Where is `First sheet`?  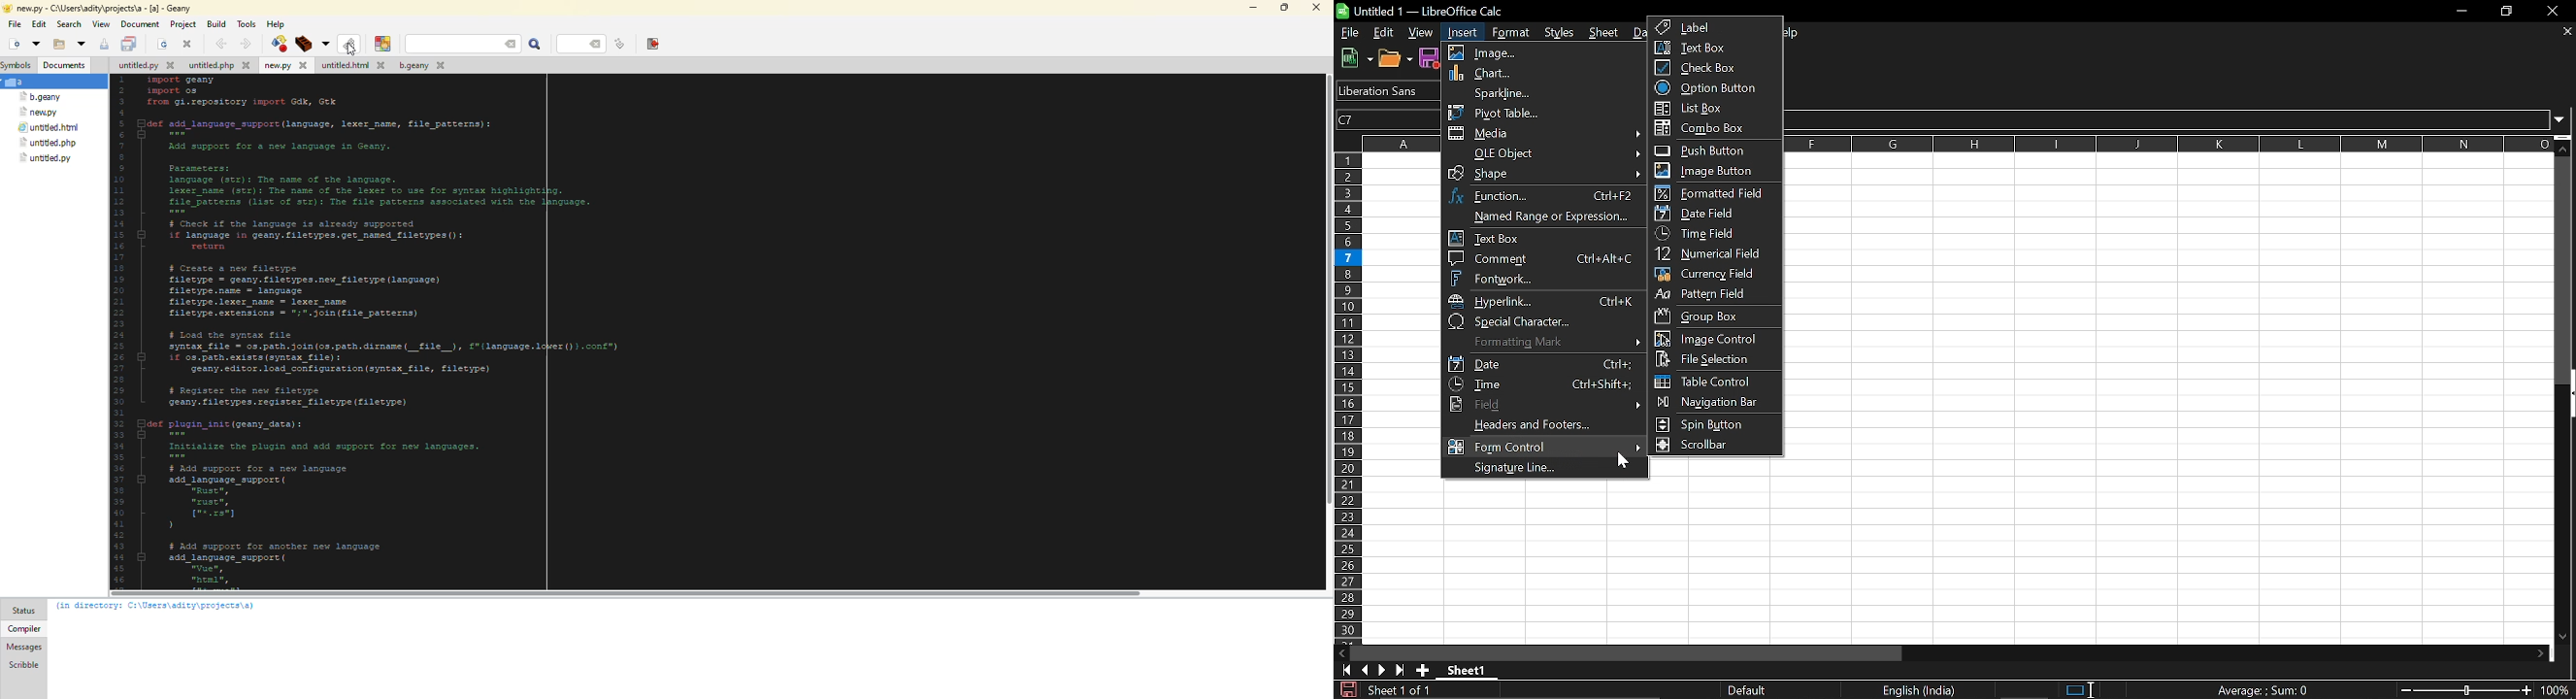
First sheet is located at coordinates (1343, 670).